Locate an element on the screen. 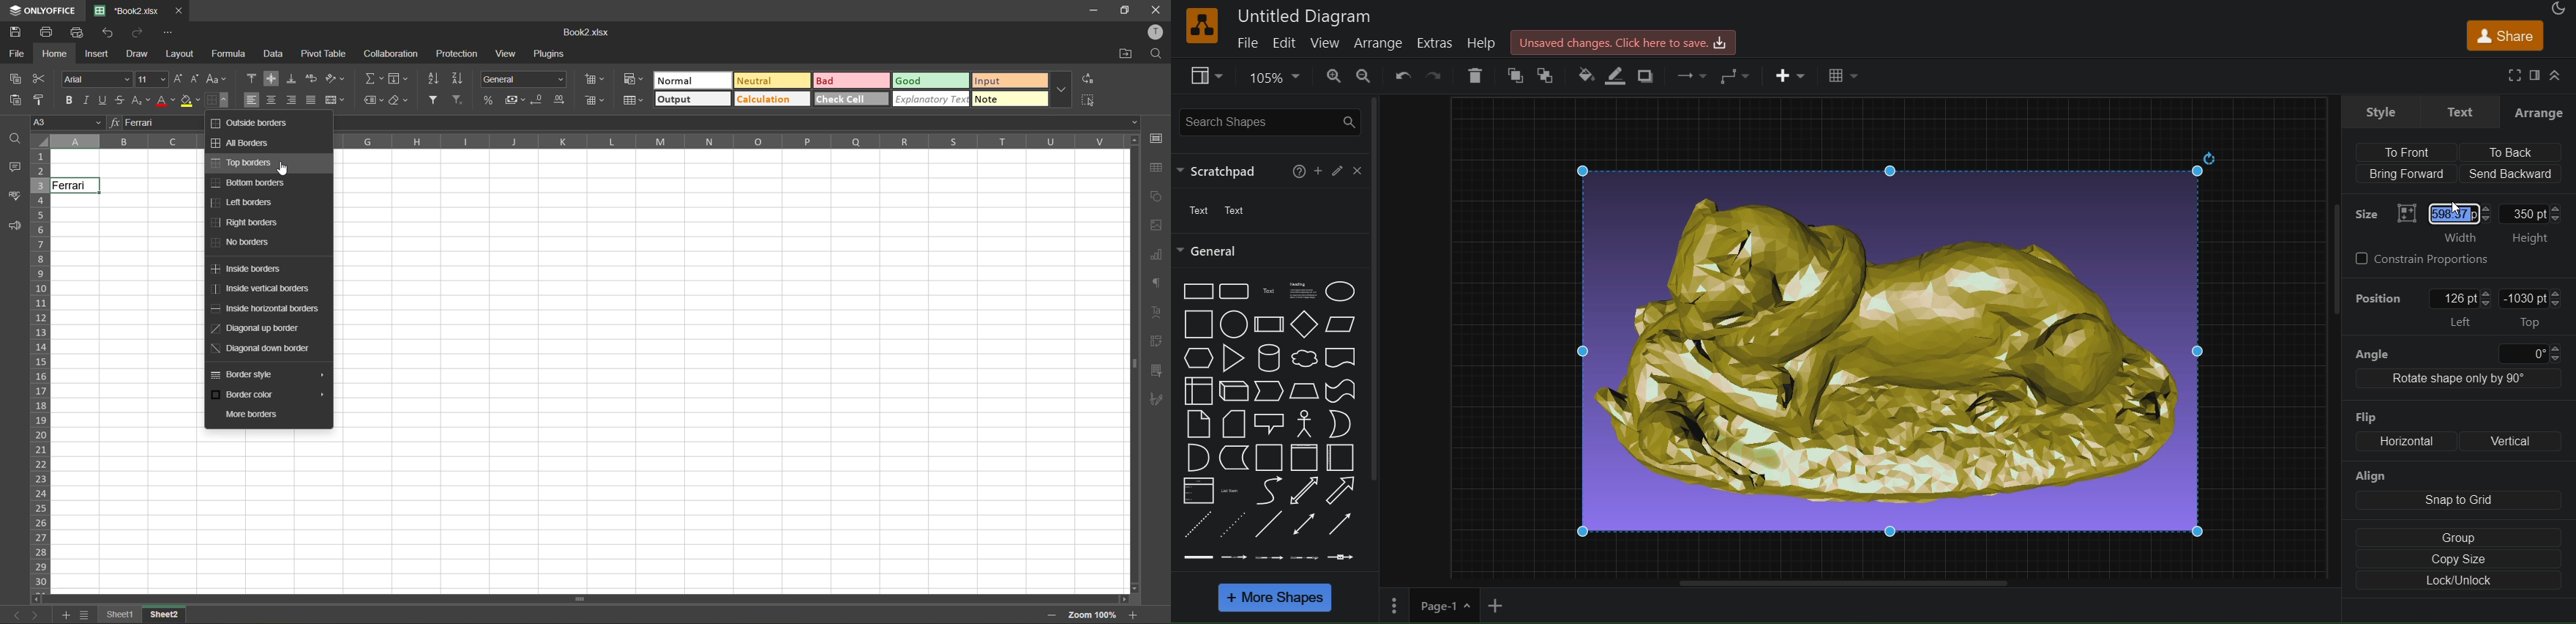 The image size is (2576, 644). cut is located at coordinates (41, 78).